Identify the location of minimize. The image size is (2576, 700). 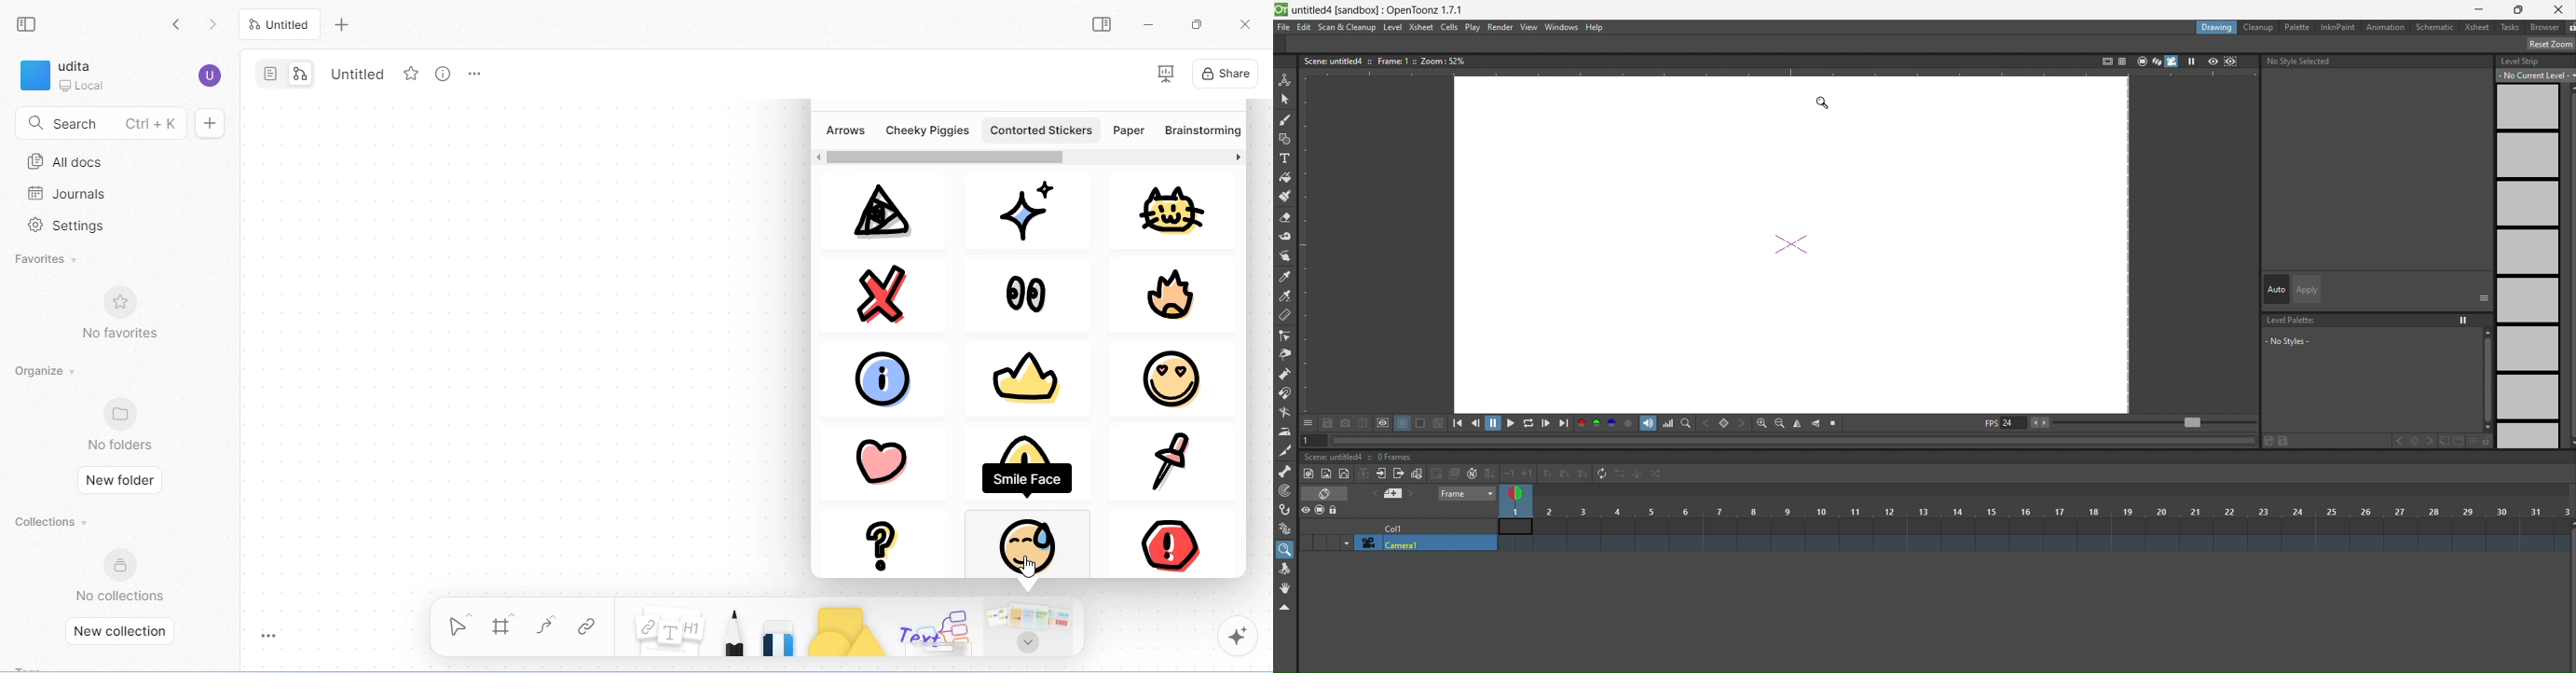
(1145, 22).